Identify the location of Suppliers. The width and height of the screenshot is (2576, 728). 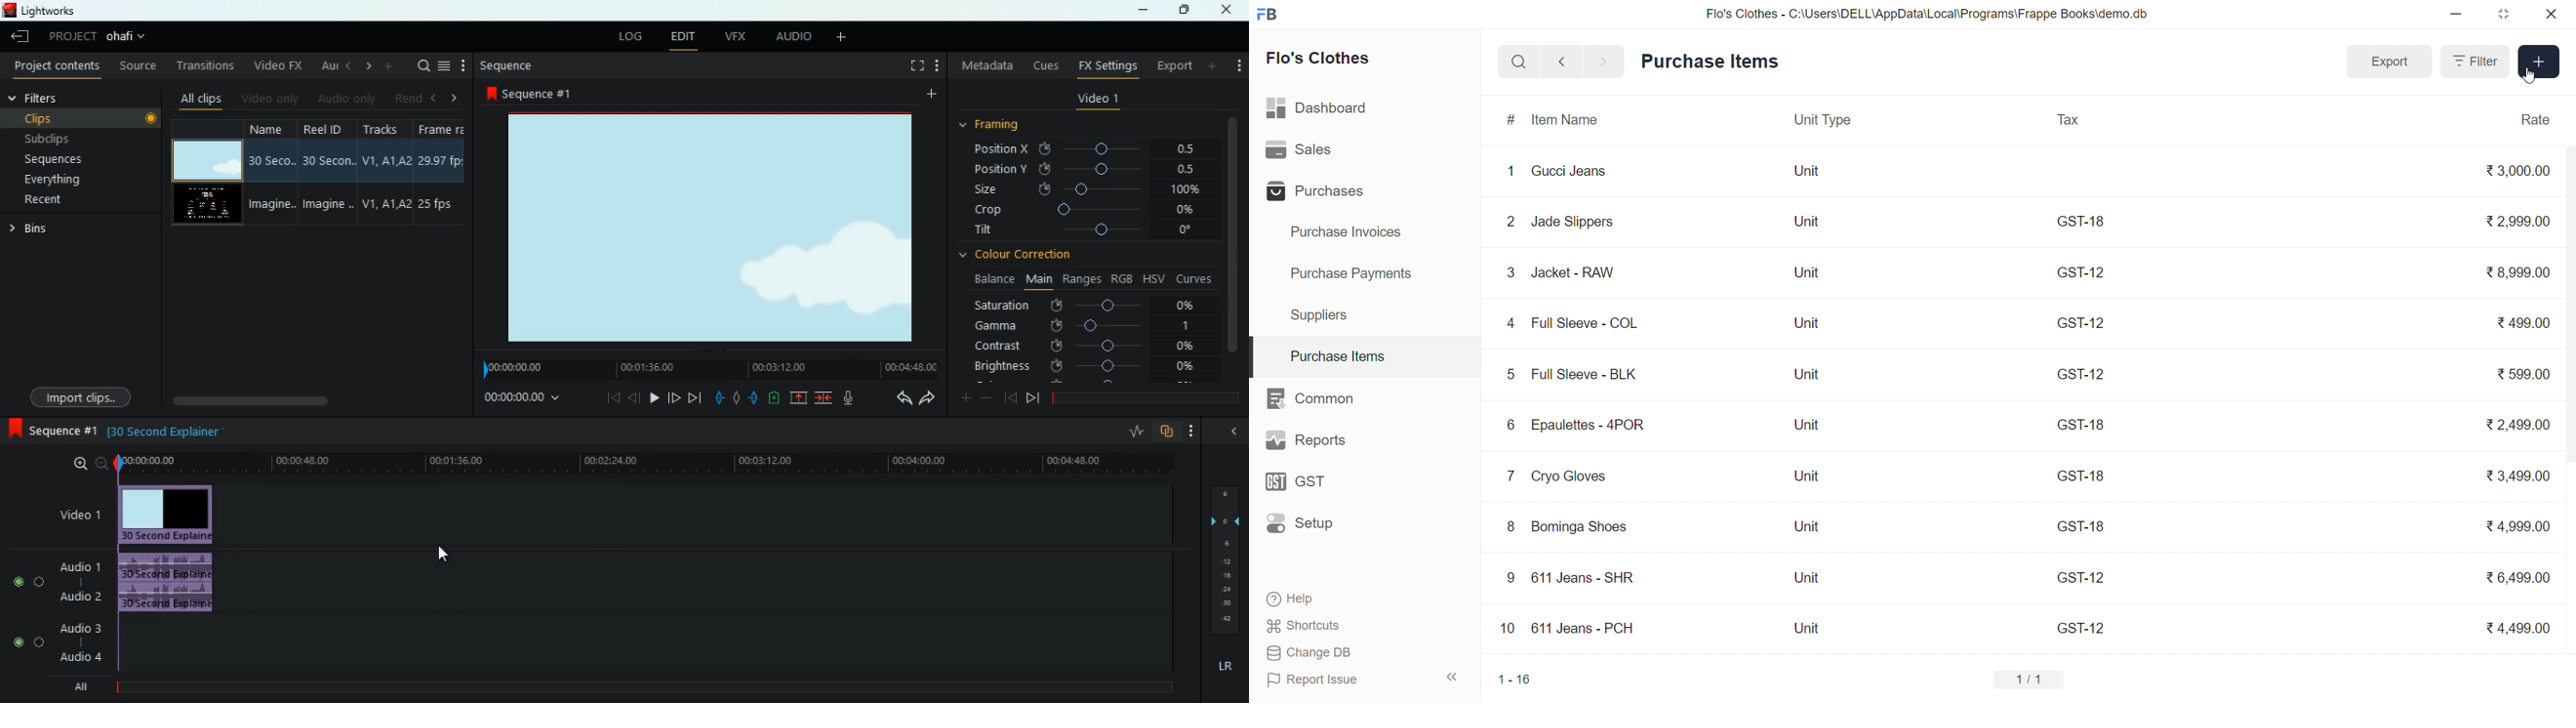
(1325, 314).